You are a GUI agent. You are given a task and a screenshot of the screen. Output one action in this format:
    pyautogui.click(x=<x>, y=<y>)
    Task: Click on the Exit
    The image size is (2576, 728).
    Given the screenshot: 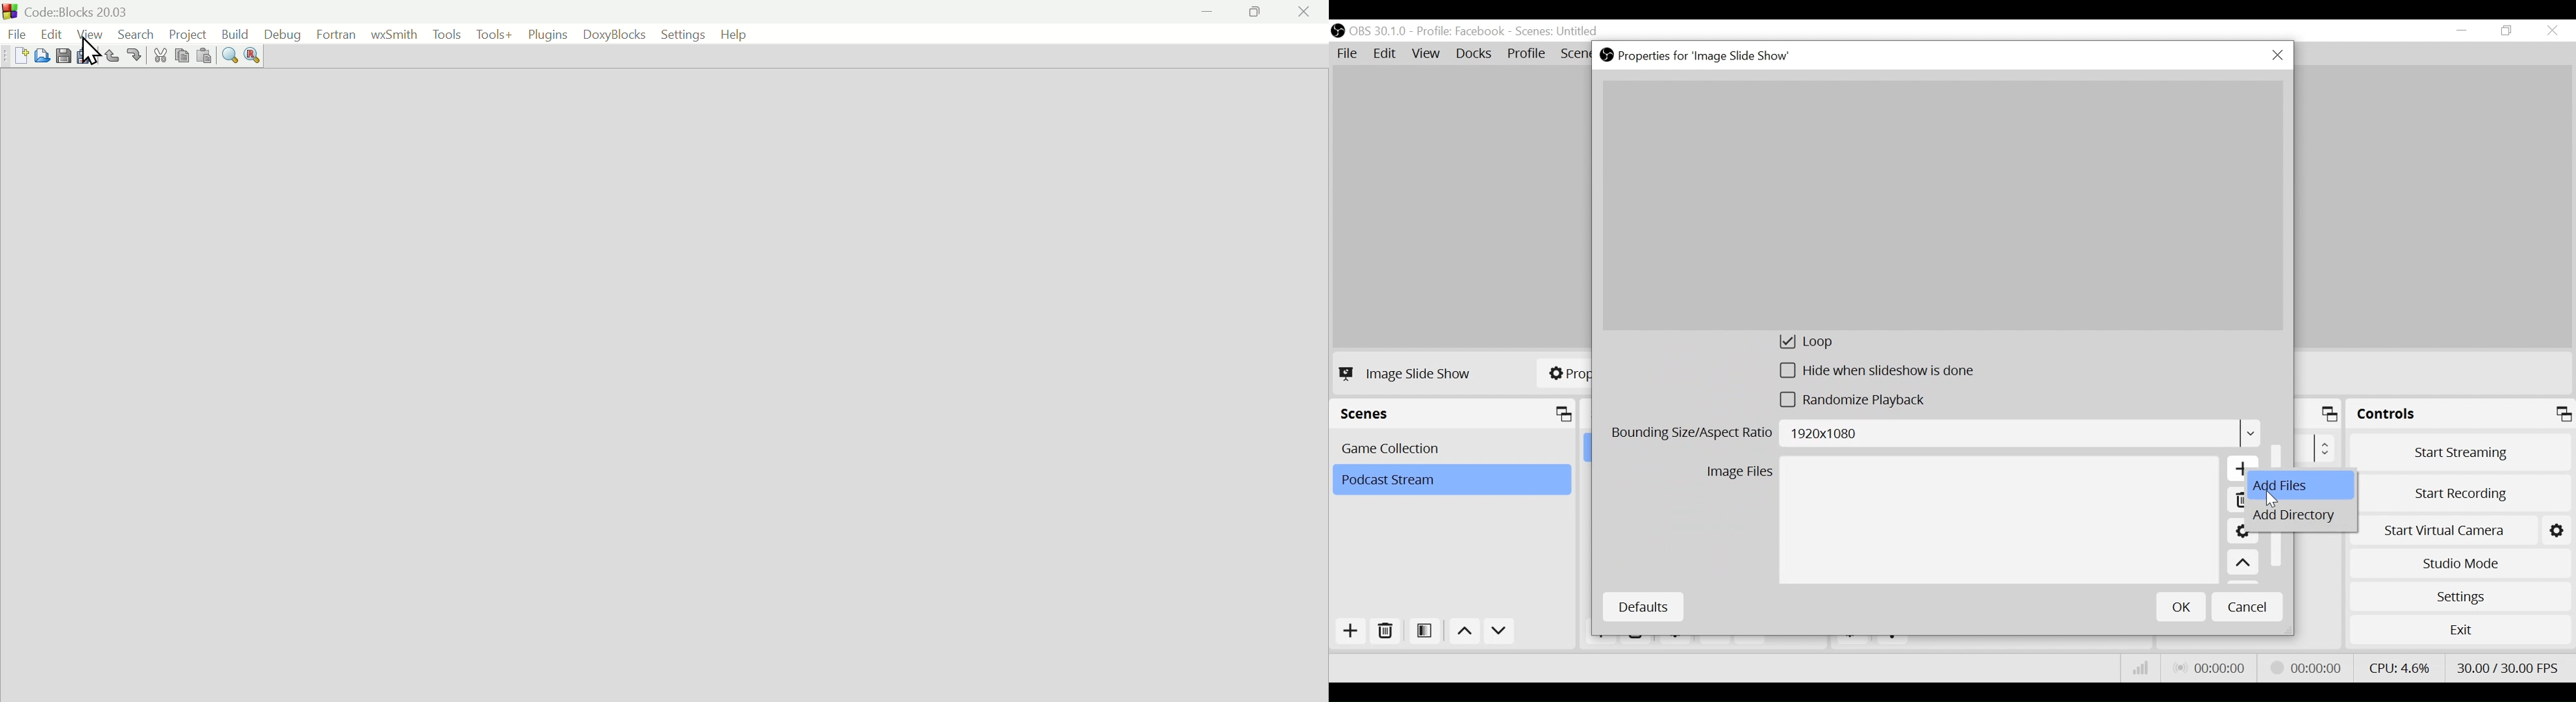 What is the action you would take?
    pyautogui.click(x=2461, y=632)
    